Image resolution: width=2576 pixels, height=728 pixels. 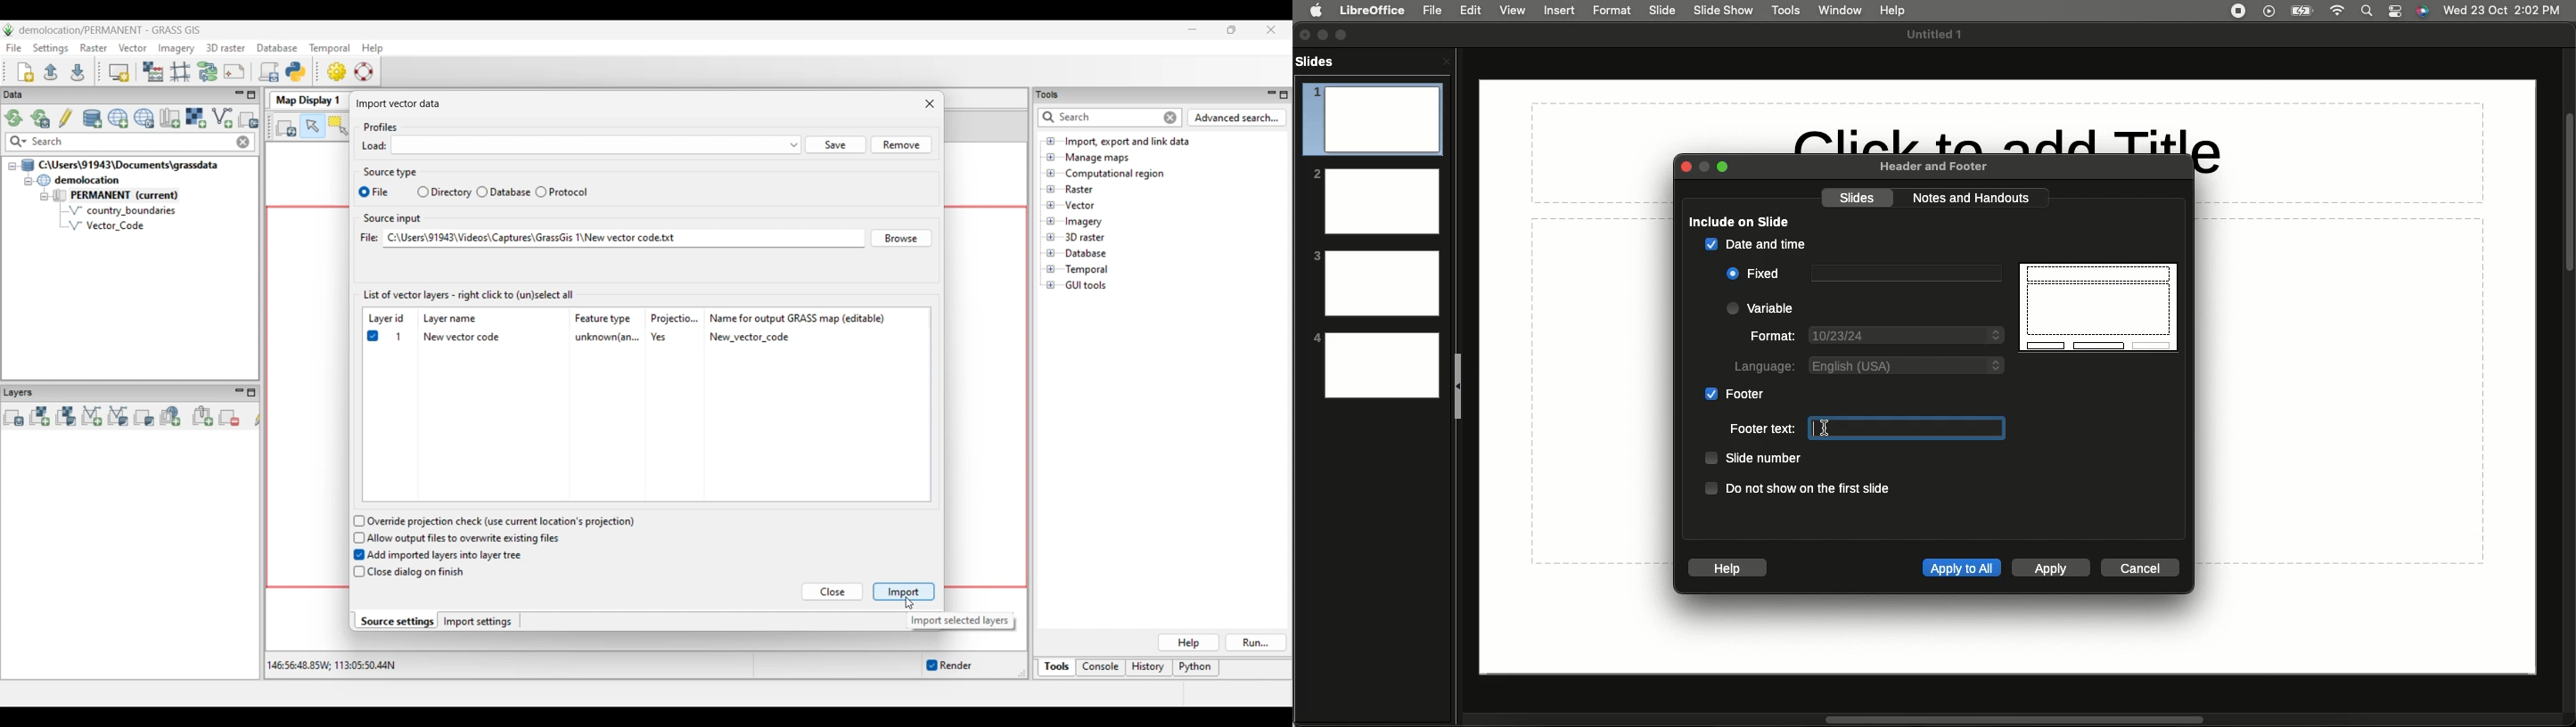 What do you see at coordinates (1903, 274) in the screenshot?
I see `Text box` at bounding box center [1903, 274].